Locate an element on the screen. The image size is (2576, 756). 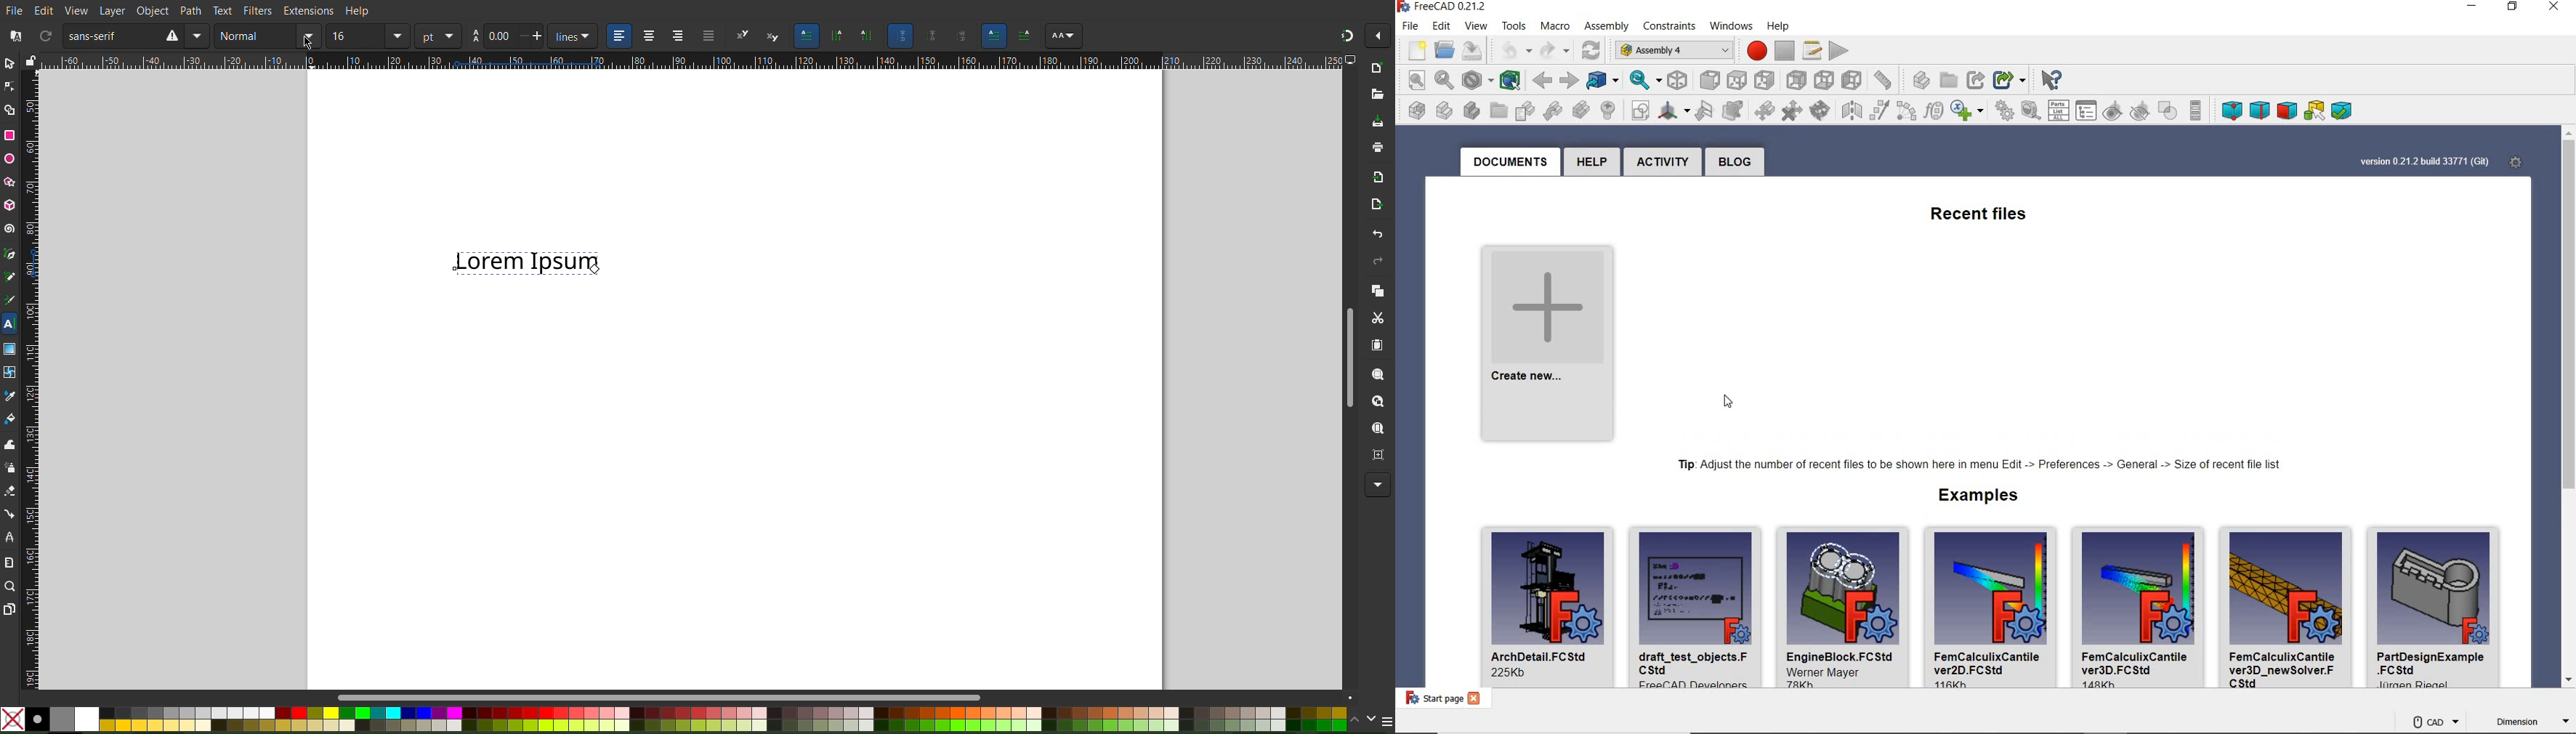
subscript is located at coordinates (770, 35).